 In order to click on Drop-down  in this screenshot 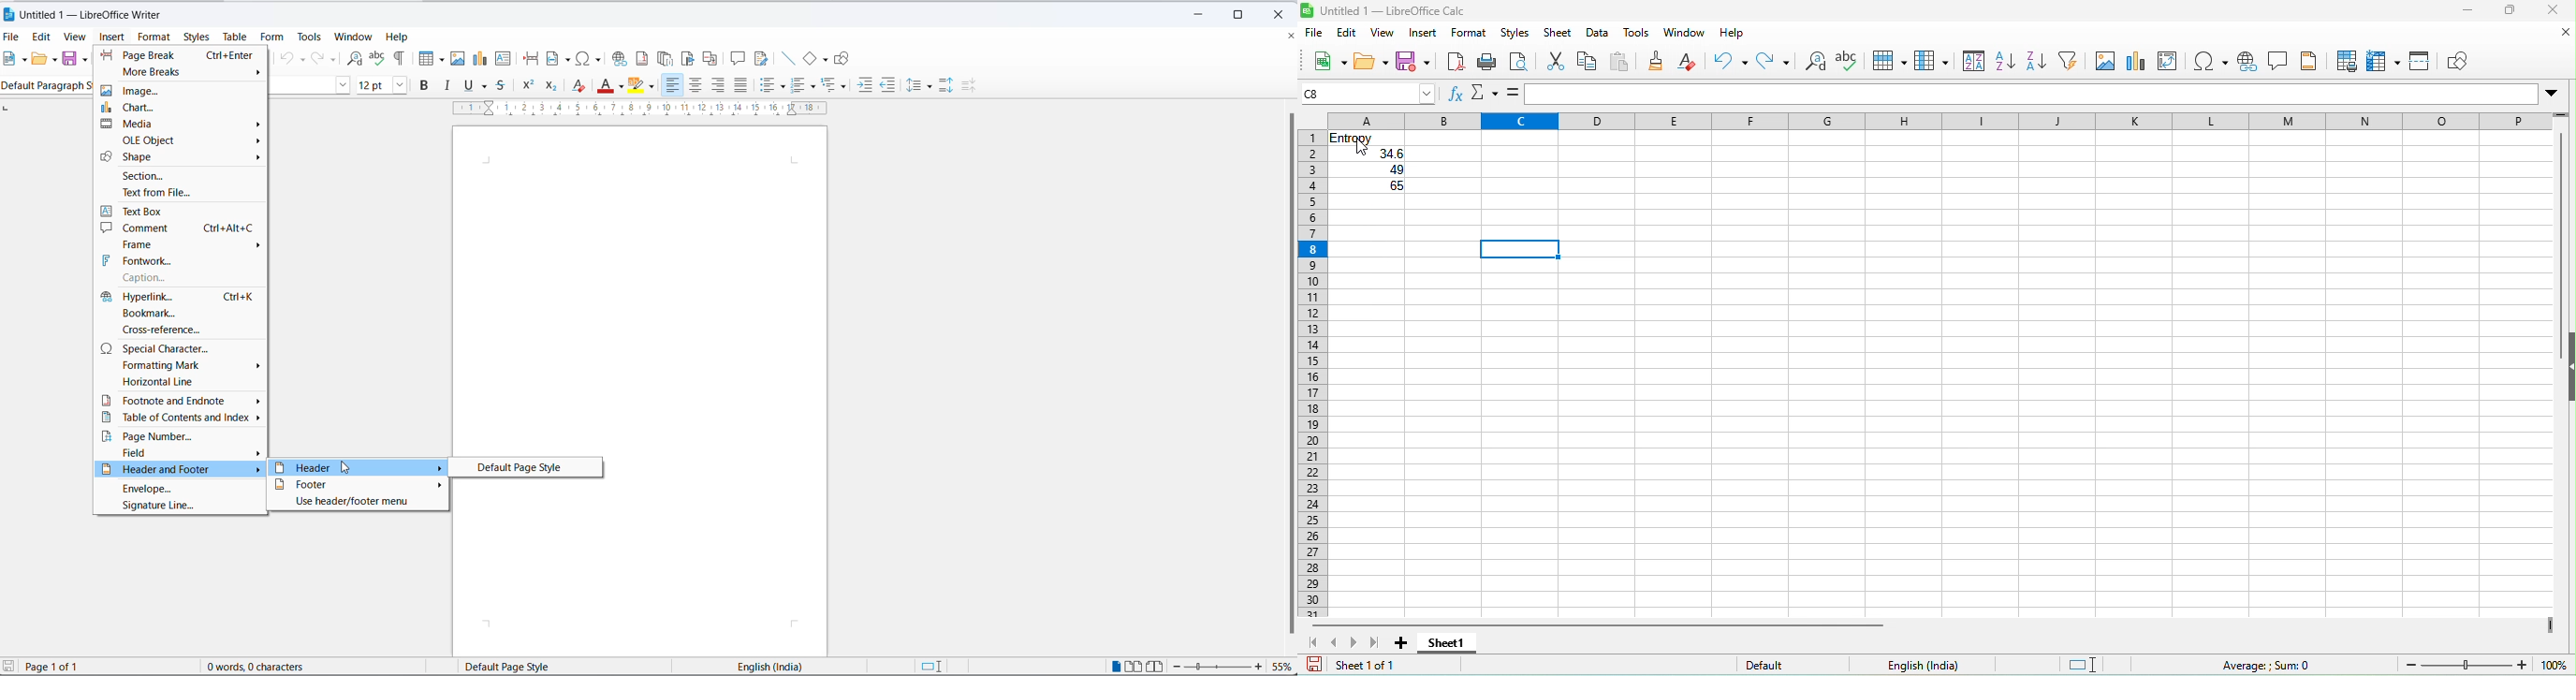, I will do `click(2555, 94)`.